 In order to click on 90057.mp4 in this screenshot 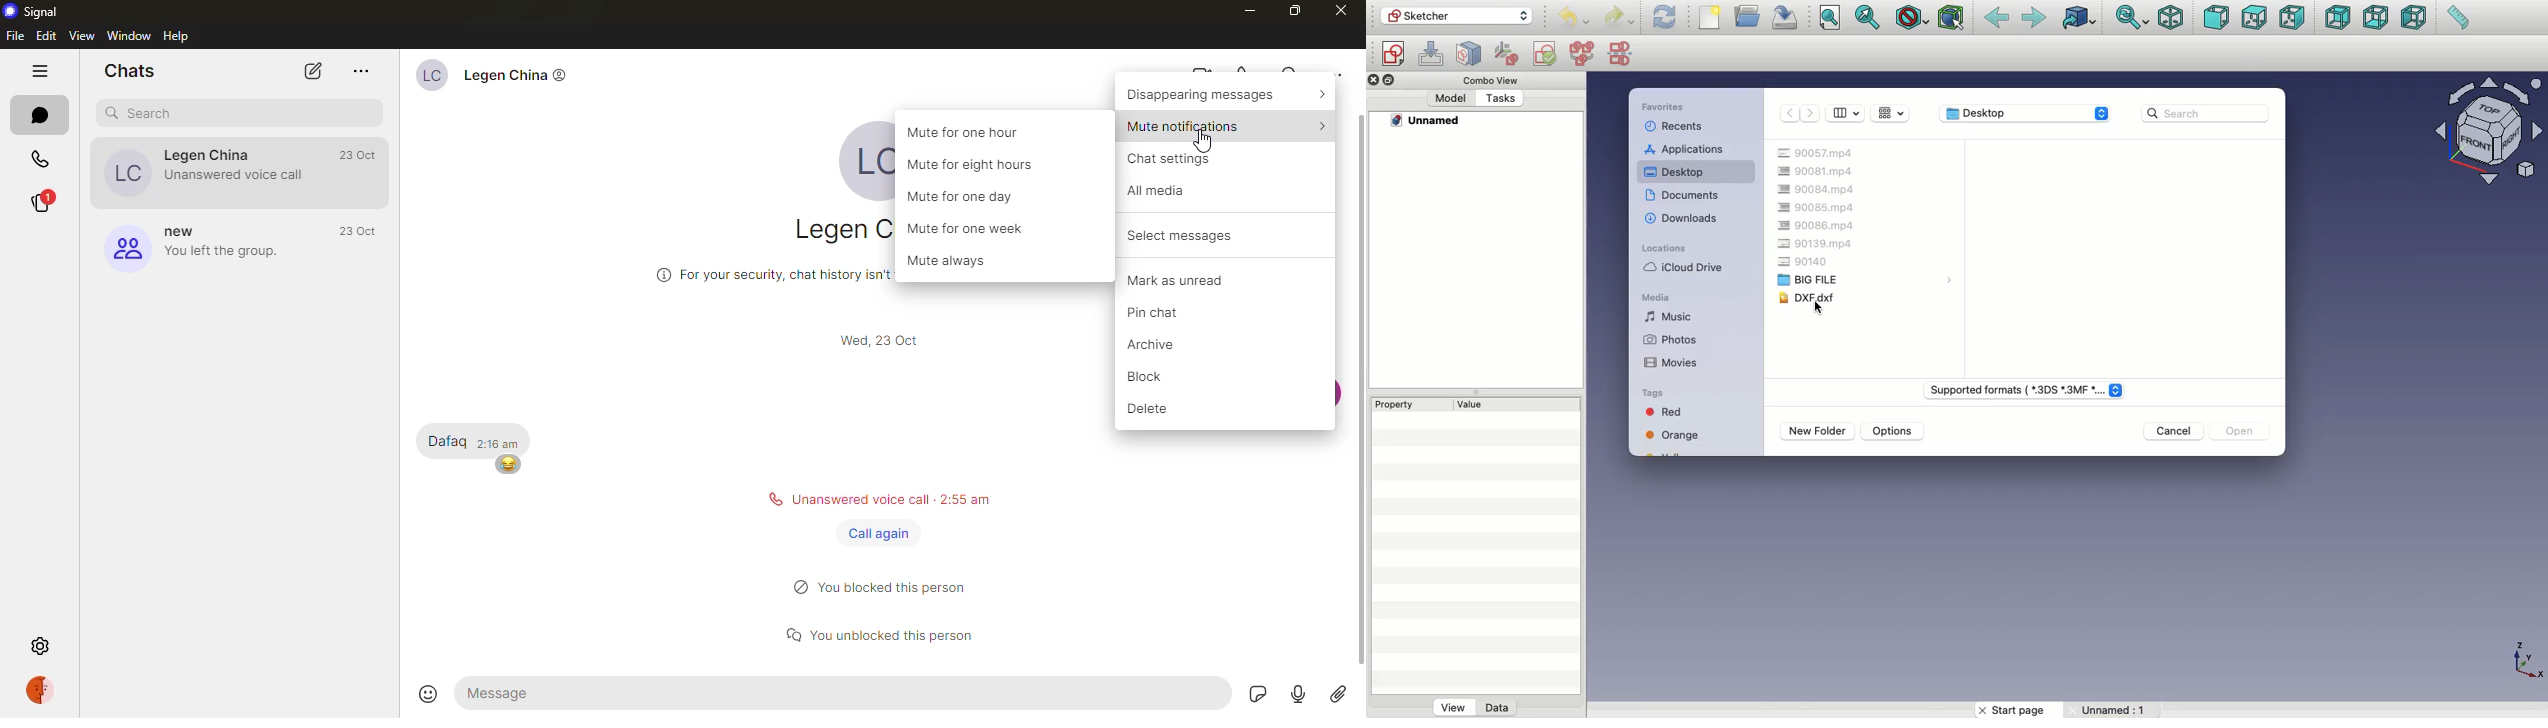, I will do `click(1819, 154)`.